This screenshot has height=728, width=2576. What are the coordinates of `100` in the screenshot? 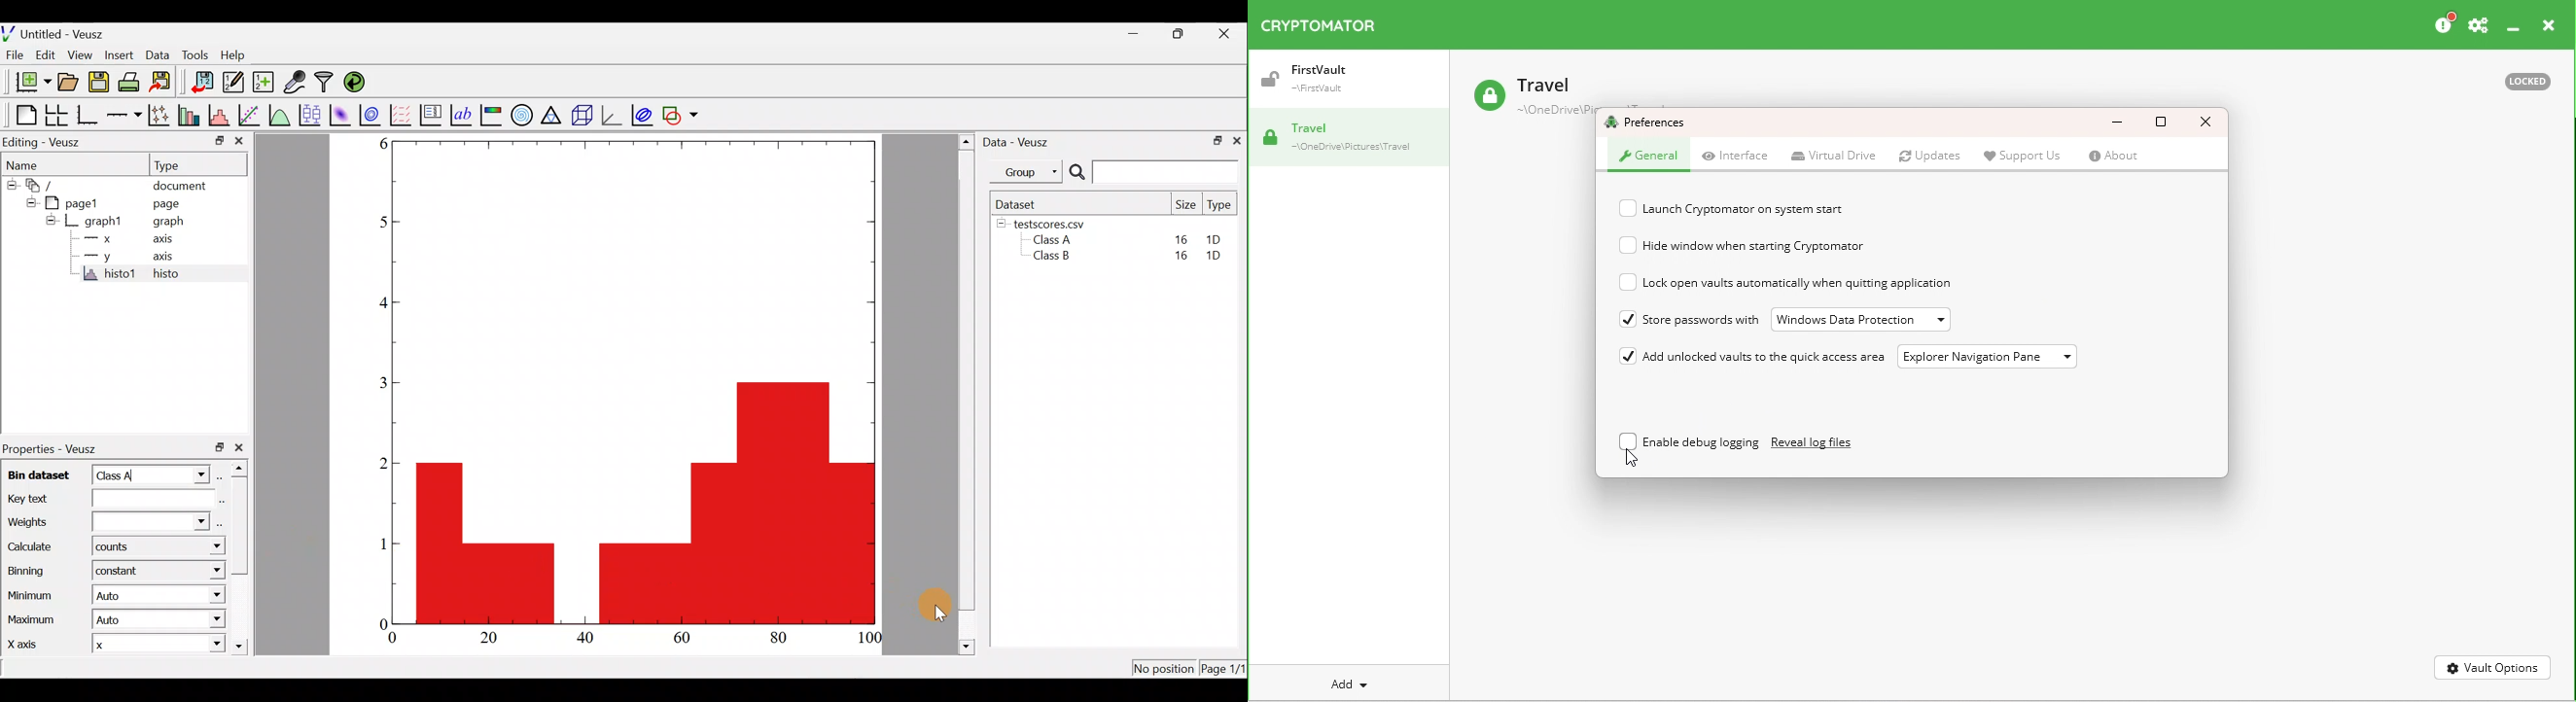 It's located at (871, 639).